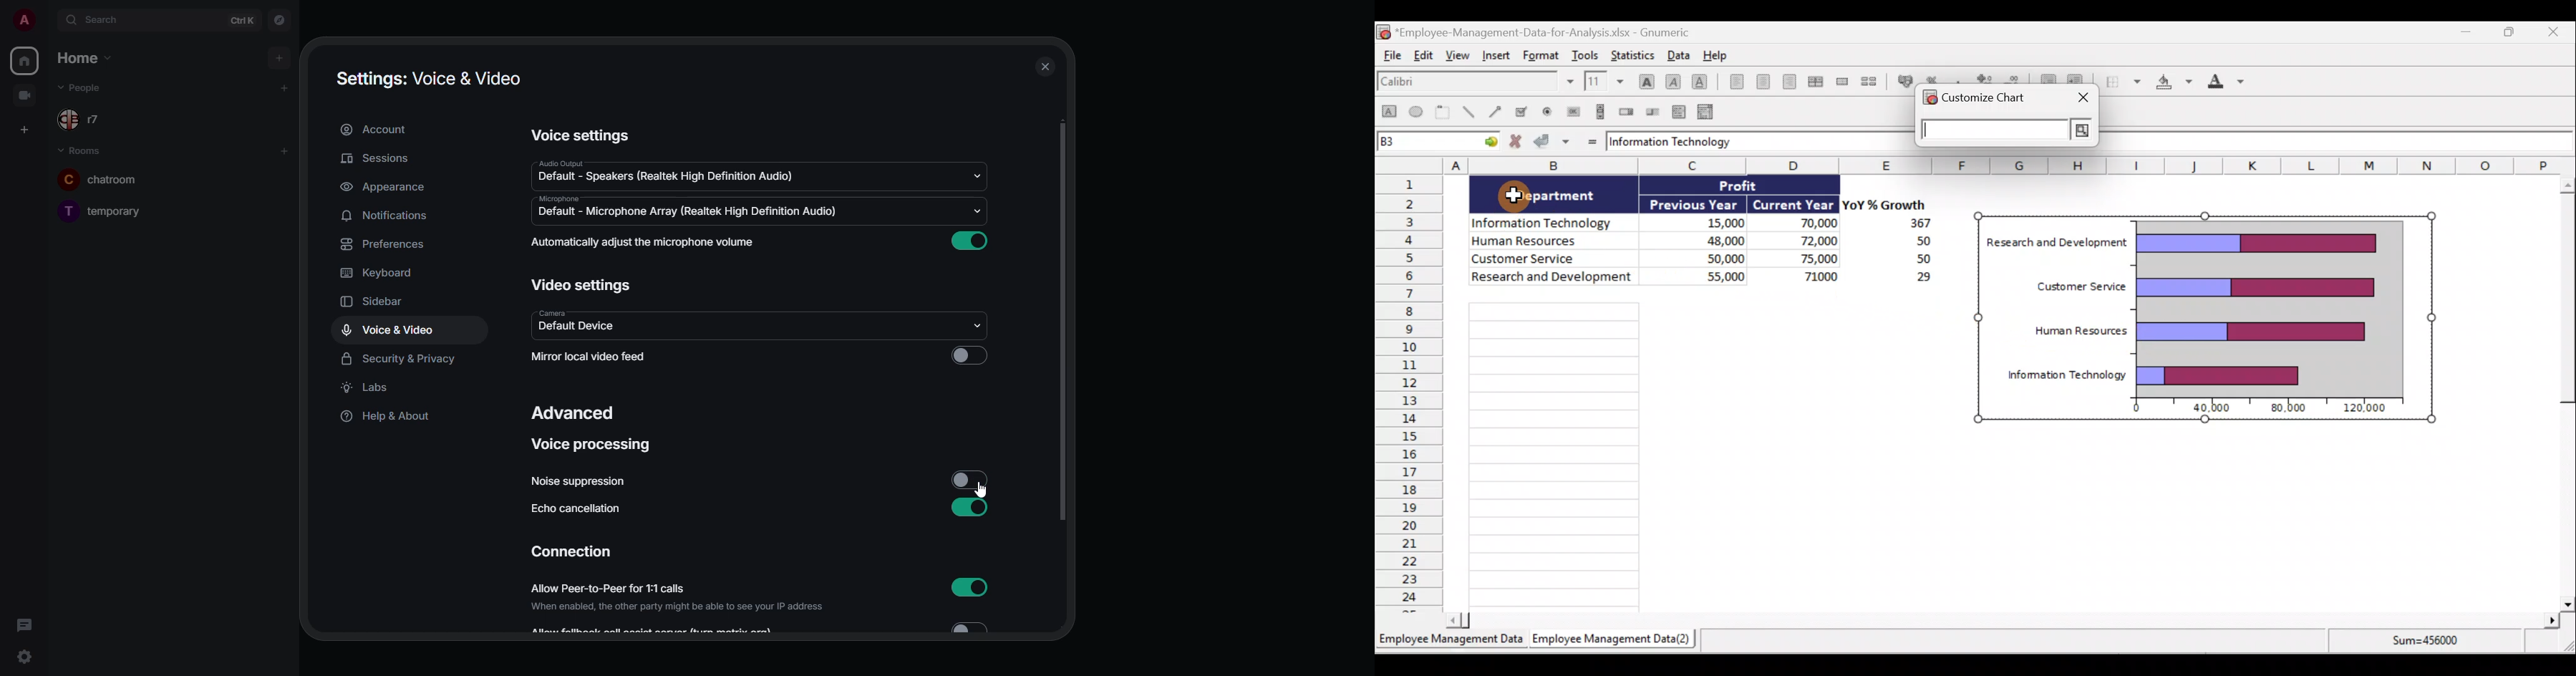  What do you see at coordinates (376, 160) in the screenshot?
I see `sessions` at bounding box center [376, 160].